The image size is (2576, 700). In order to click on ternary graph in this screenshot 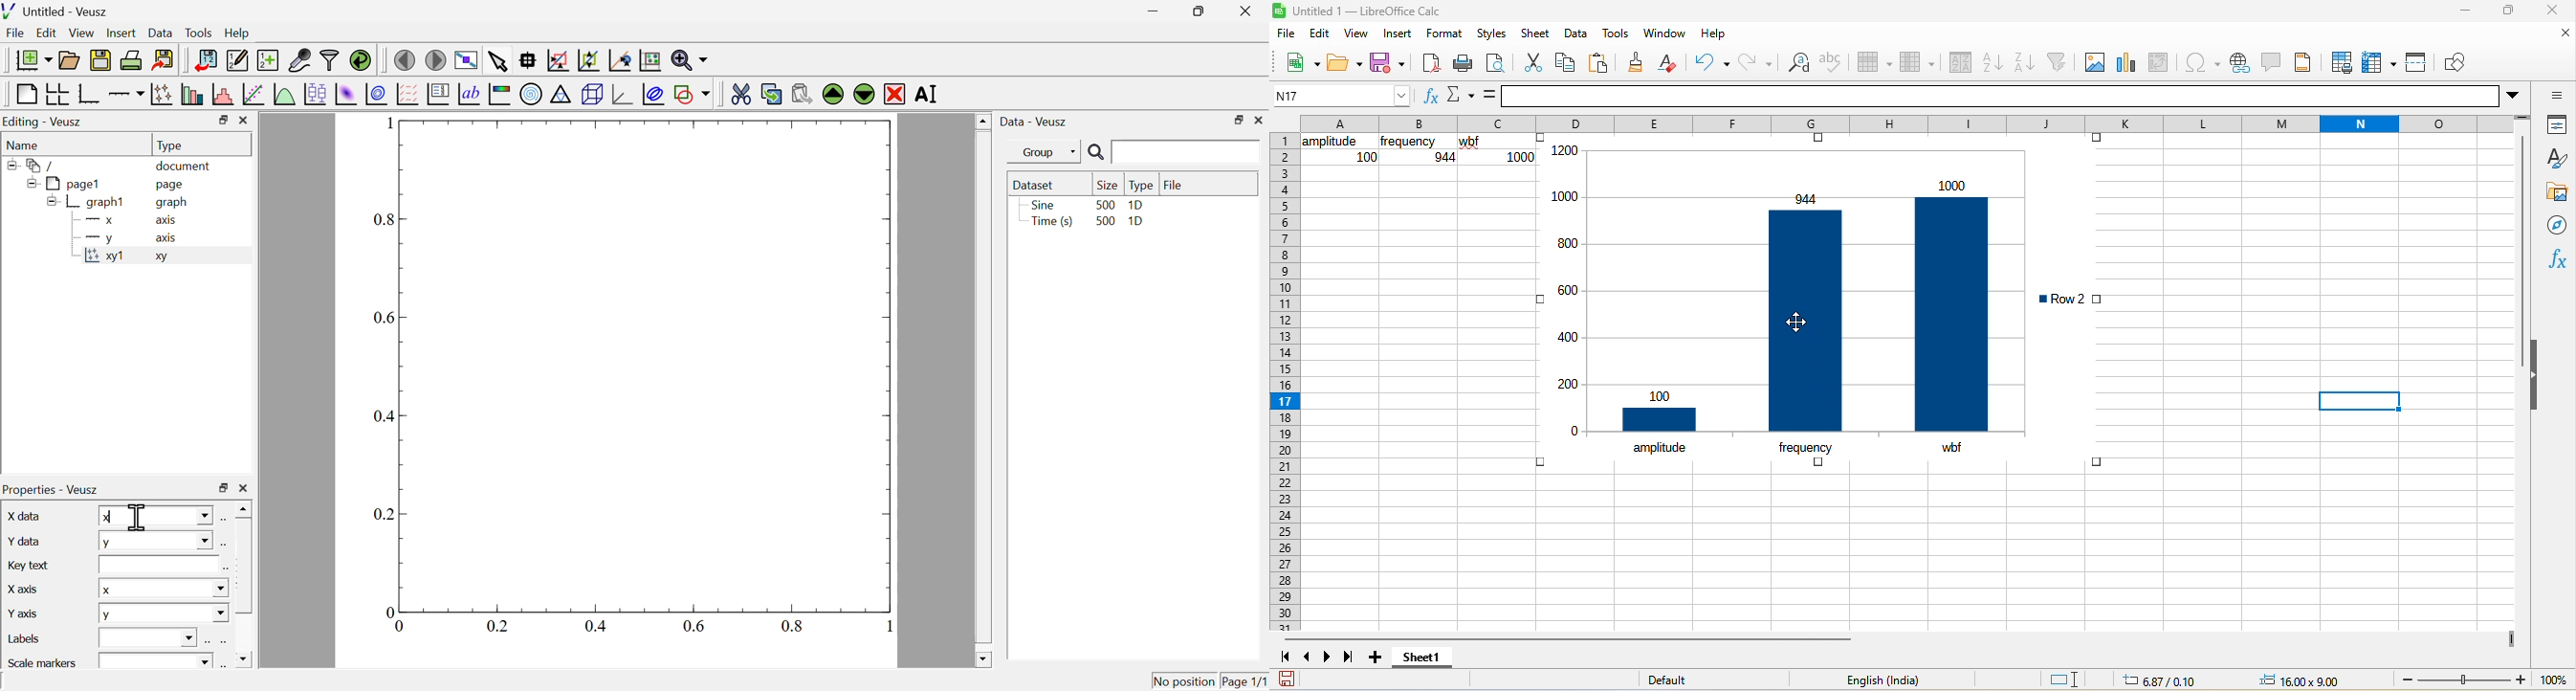, I will do `click(562, 96)`.